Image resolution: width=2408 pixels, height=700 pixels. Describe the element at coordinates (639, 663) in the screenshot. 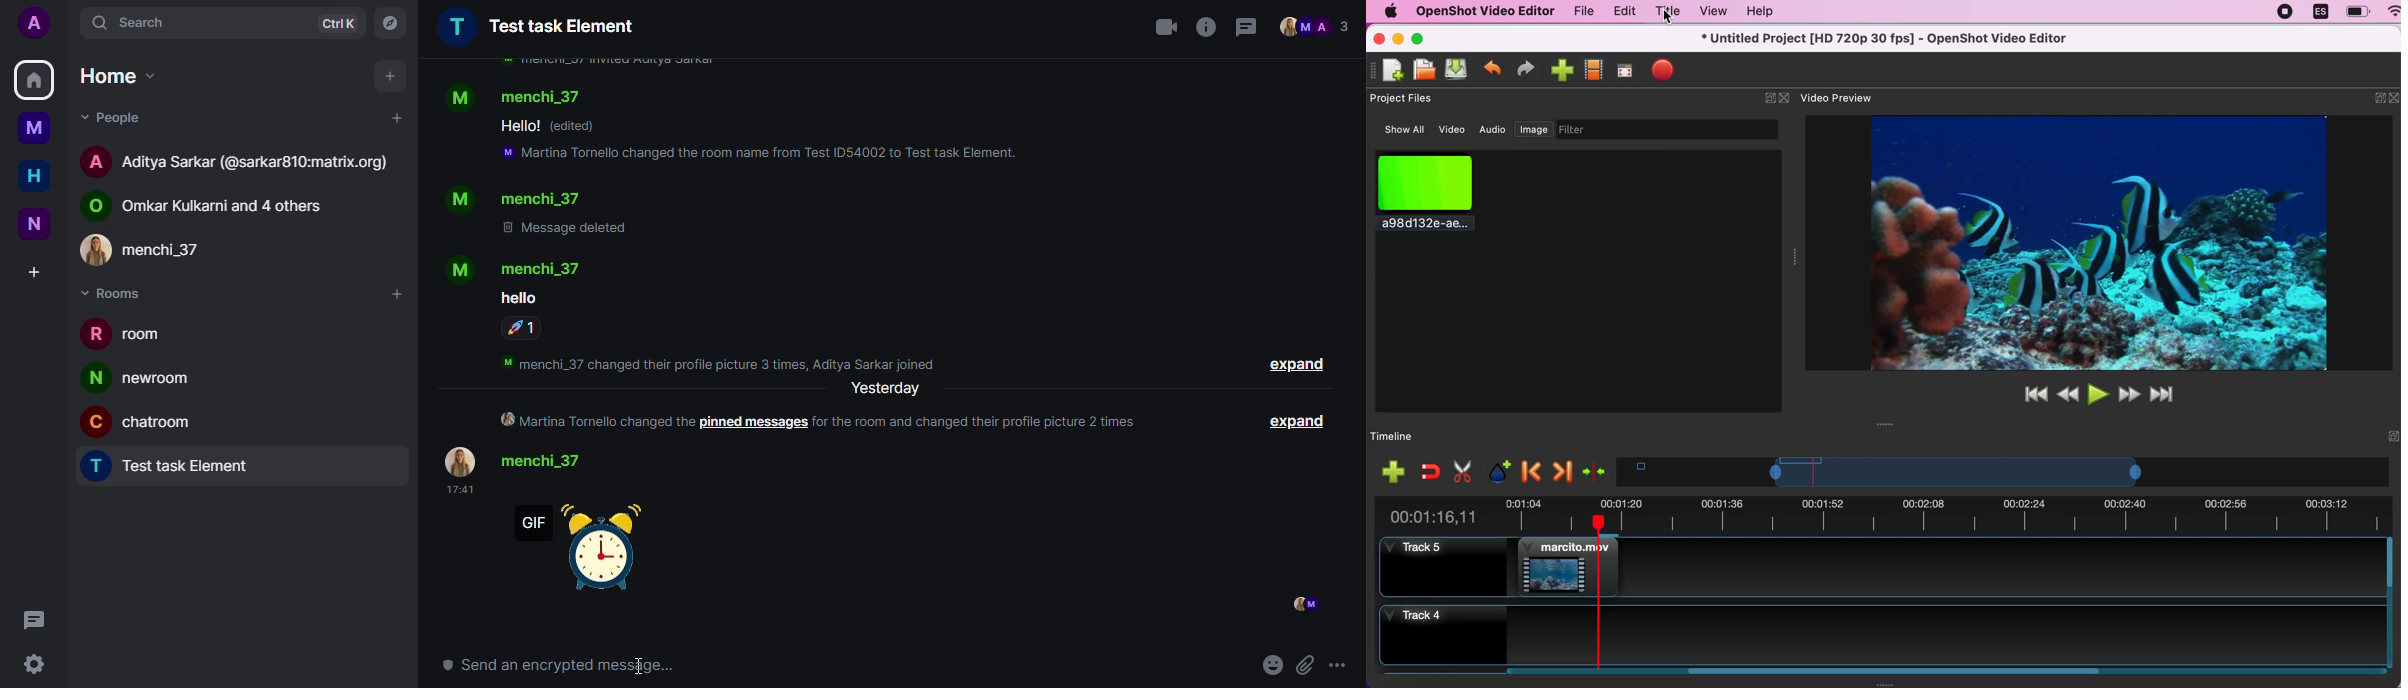

I see `cursor` at that location.